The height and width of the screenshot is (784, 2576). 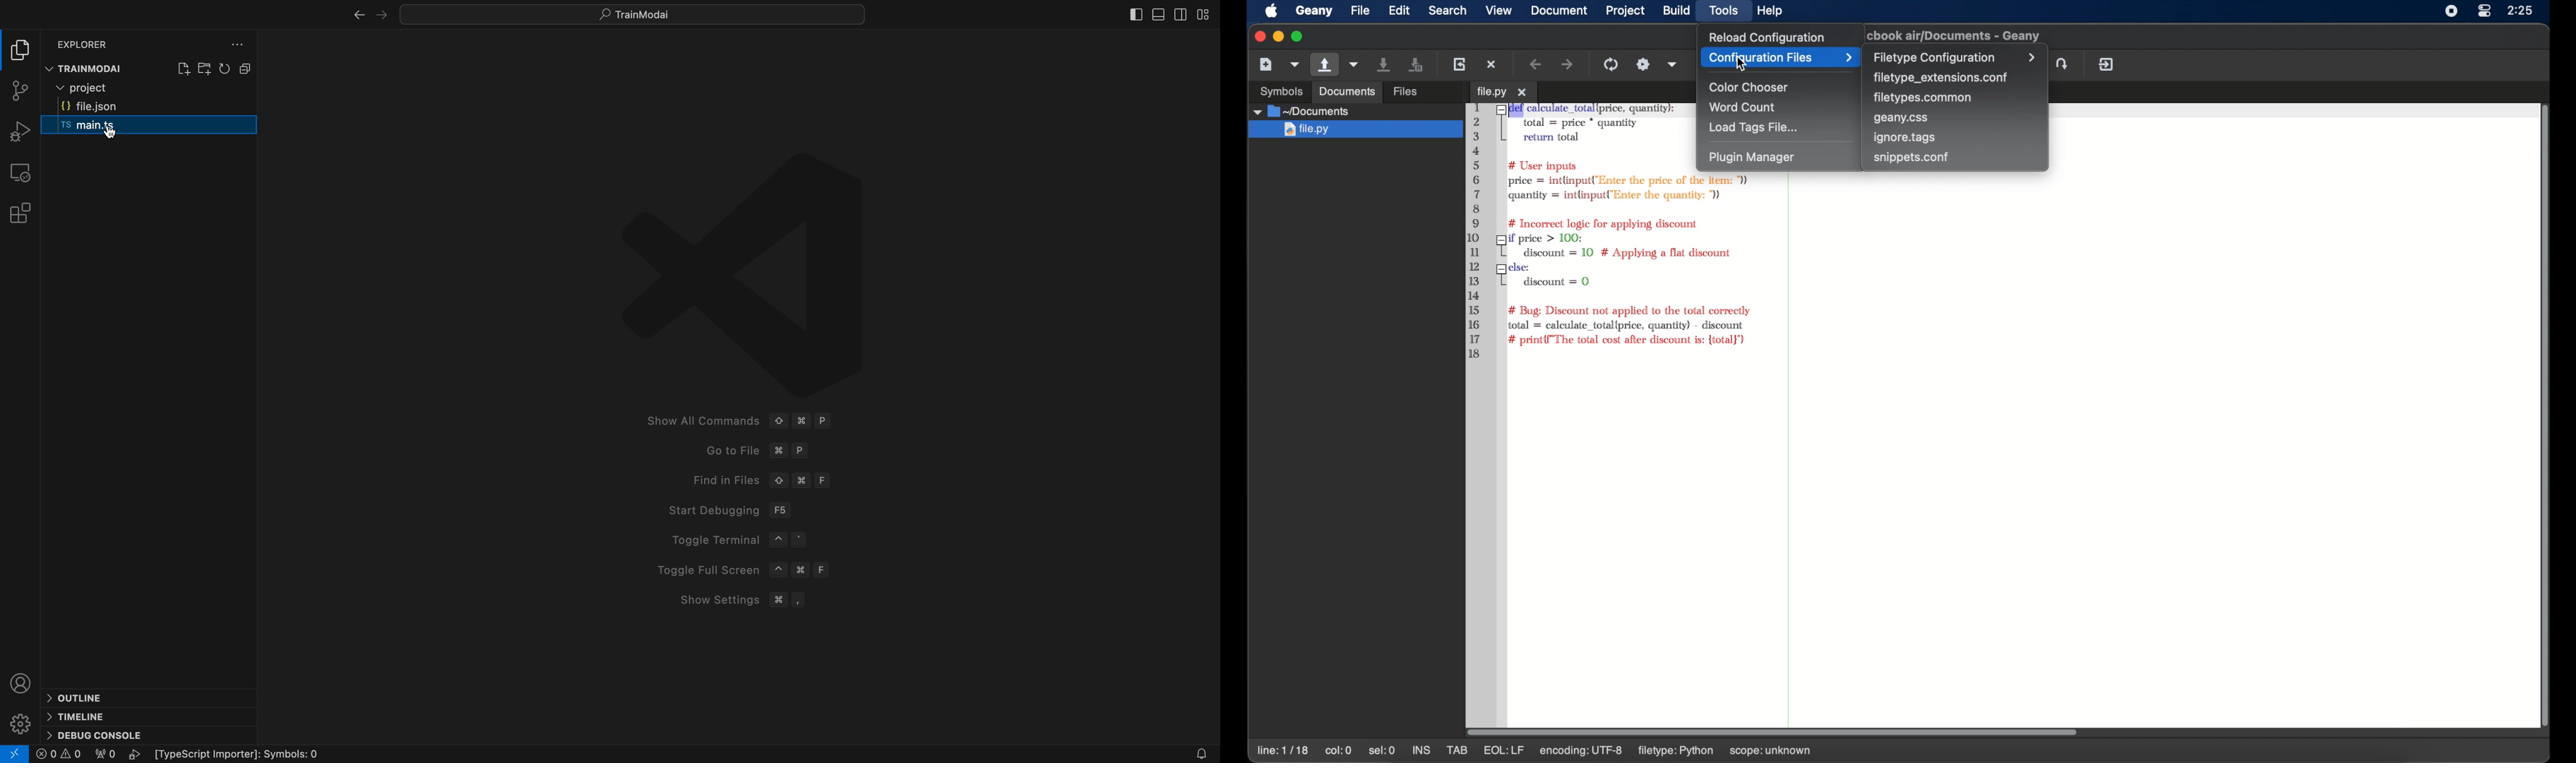 I want to click on choose more build actions, so click(x=1673, y=64).